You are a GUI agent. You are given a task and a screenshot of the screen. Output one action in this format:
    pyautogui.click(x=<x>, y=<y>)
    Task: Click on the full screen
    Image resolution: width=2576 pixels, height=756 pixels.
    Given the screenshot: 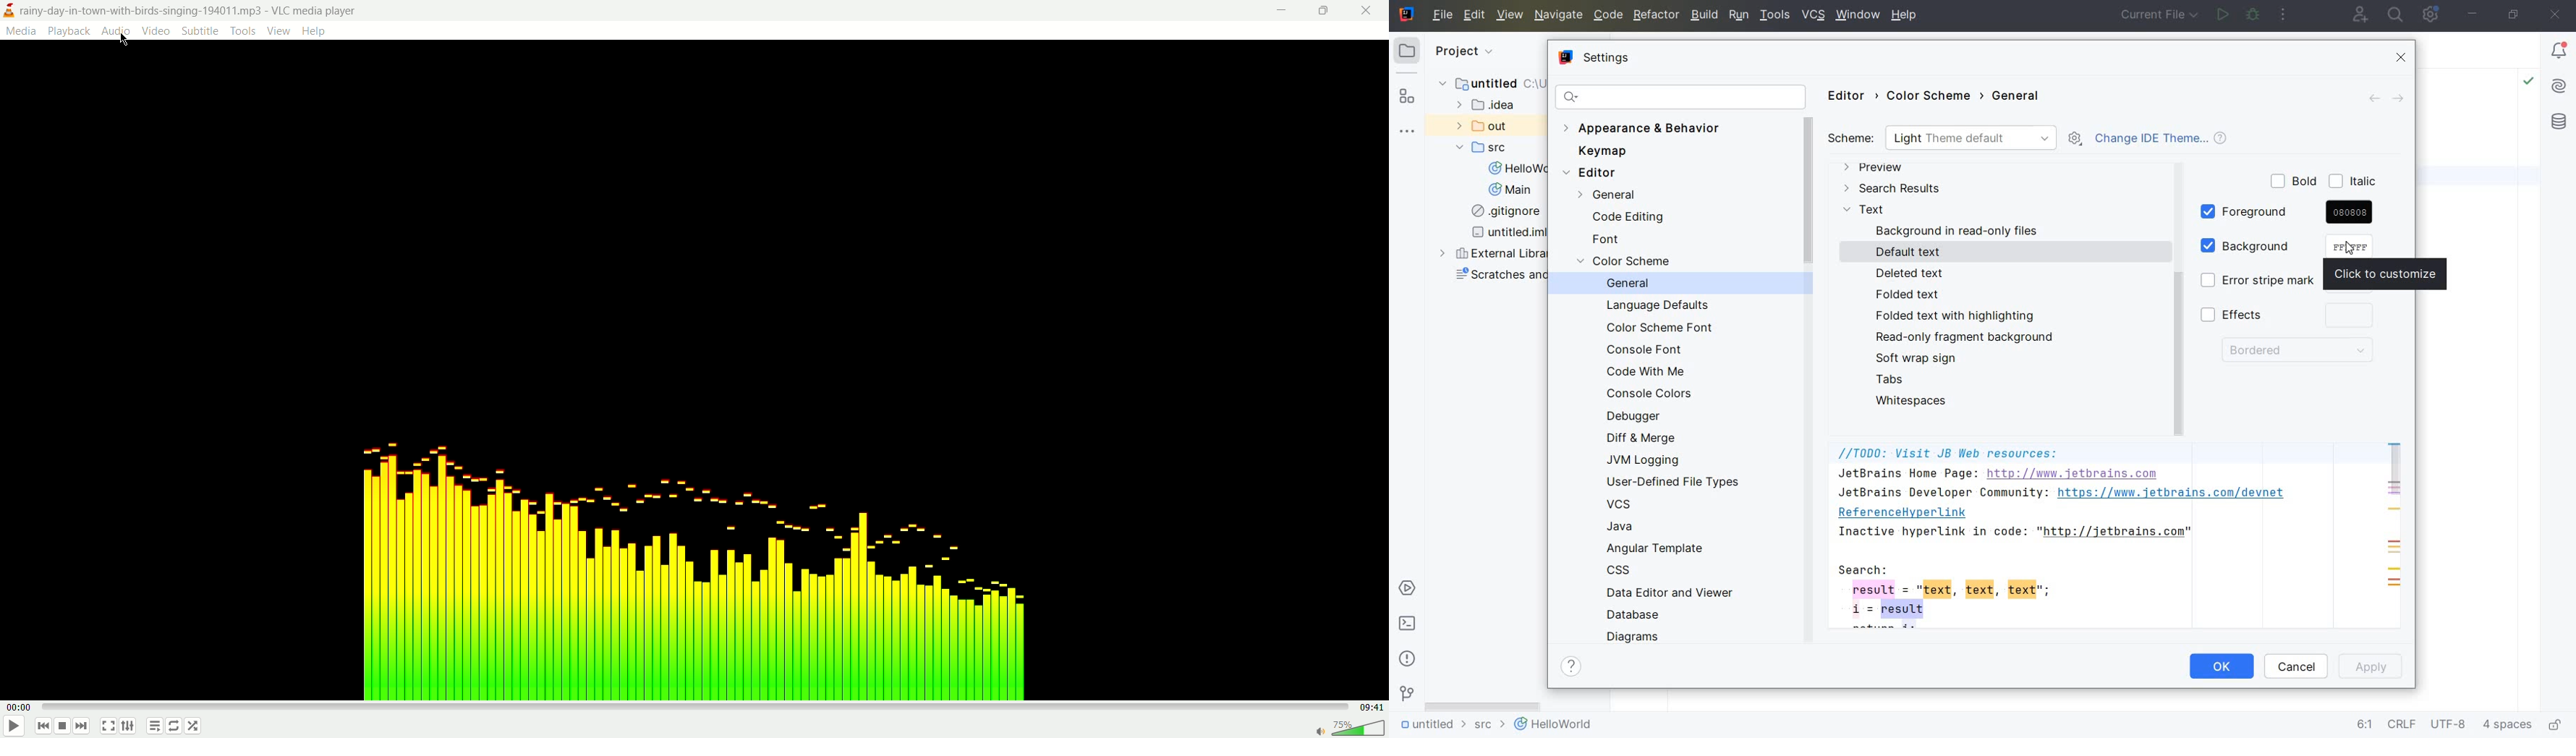 What is the action you would take?
    pyautogui.click(x=108, y=728)
    